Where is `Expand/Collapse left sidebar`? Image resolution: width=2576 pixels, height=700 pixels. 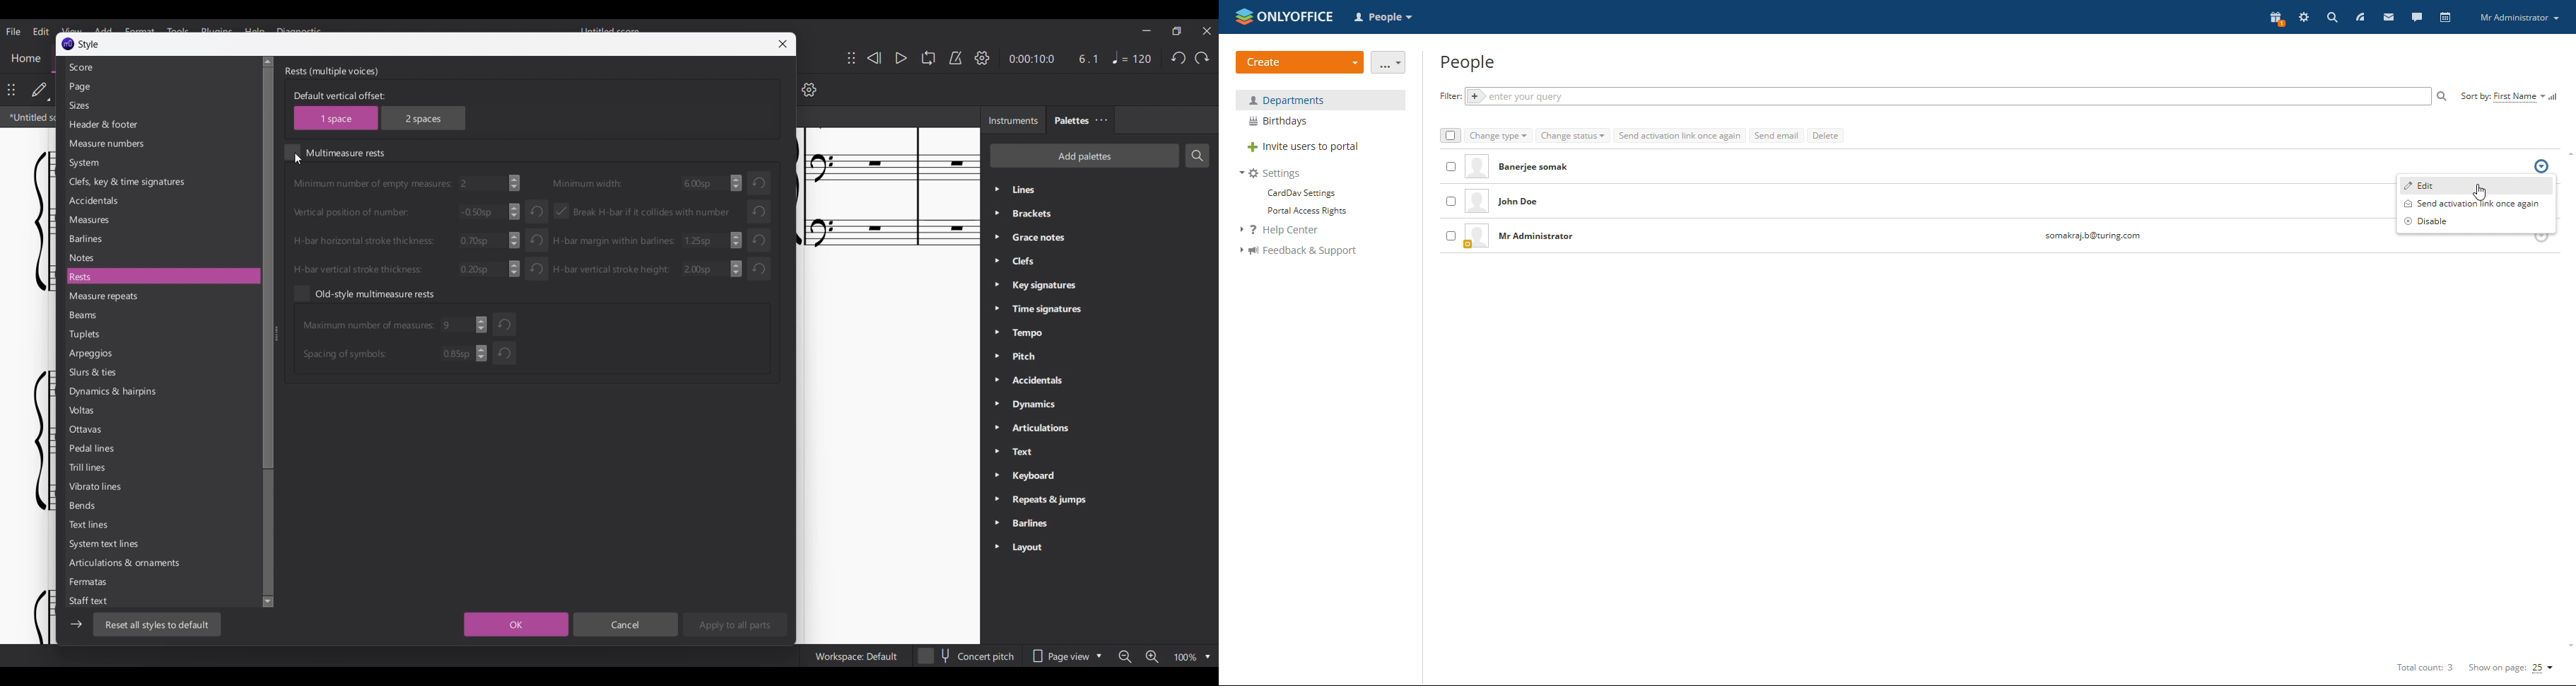 Expand/Collapse left sidebar is located at coordinates (76, 624).